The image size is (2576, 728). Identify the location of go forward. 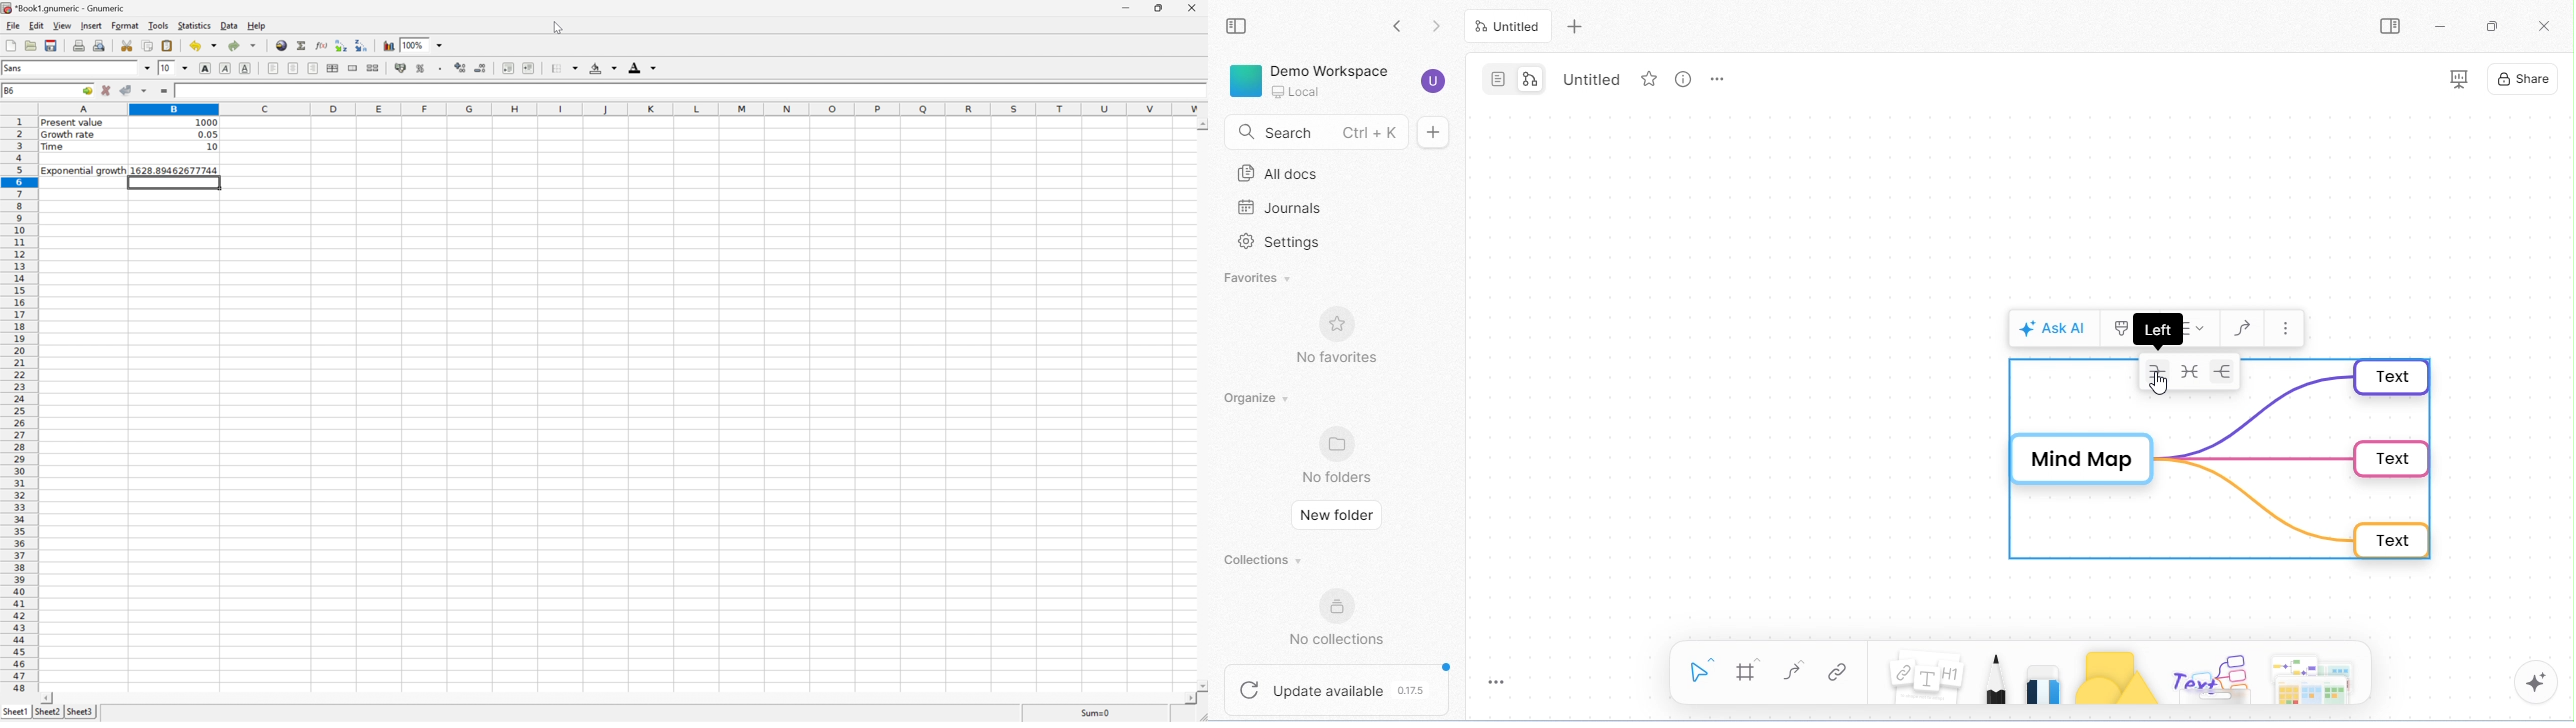
(1438, 24).